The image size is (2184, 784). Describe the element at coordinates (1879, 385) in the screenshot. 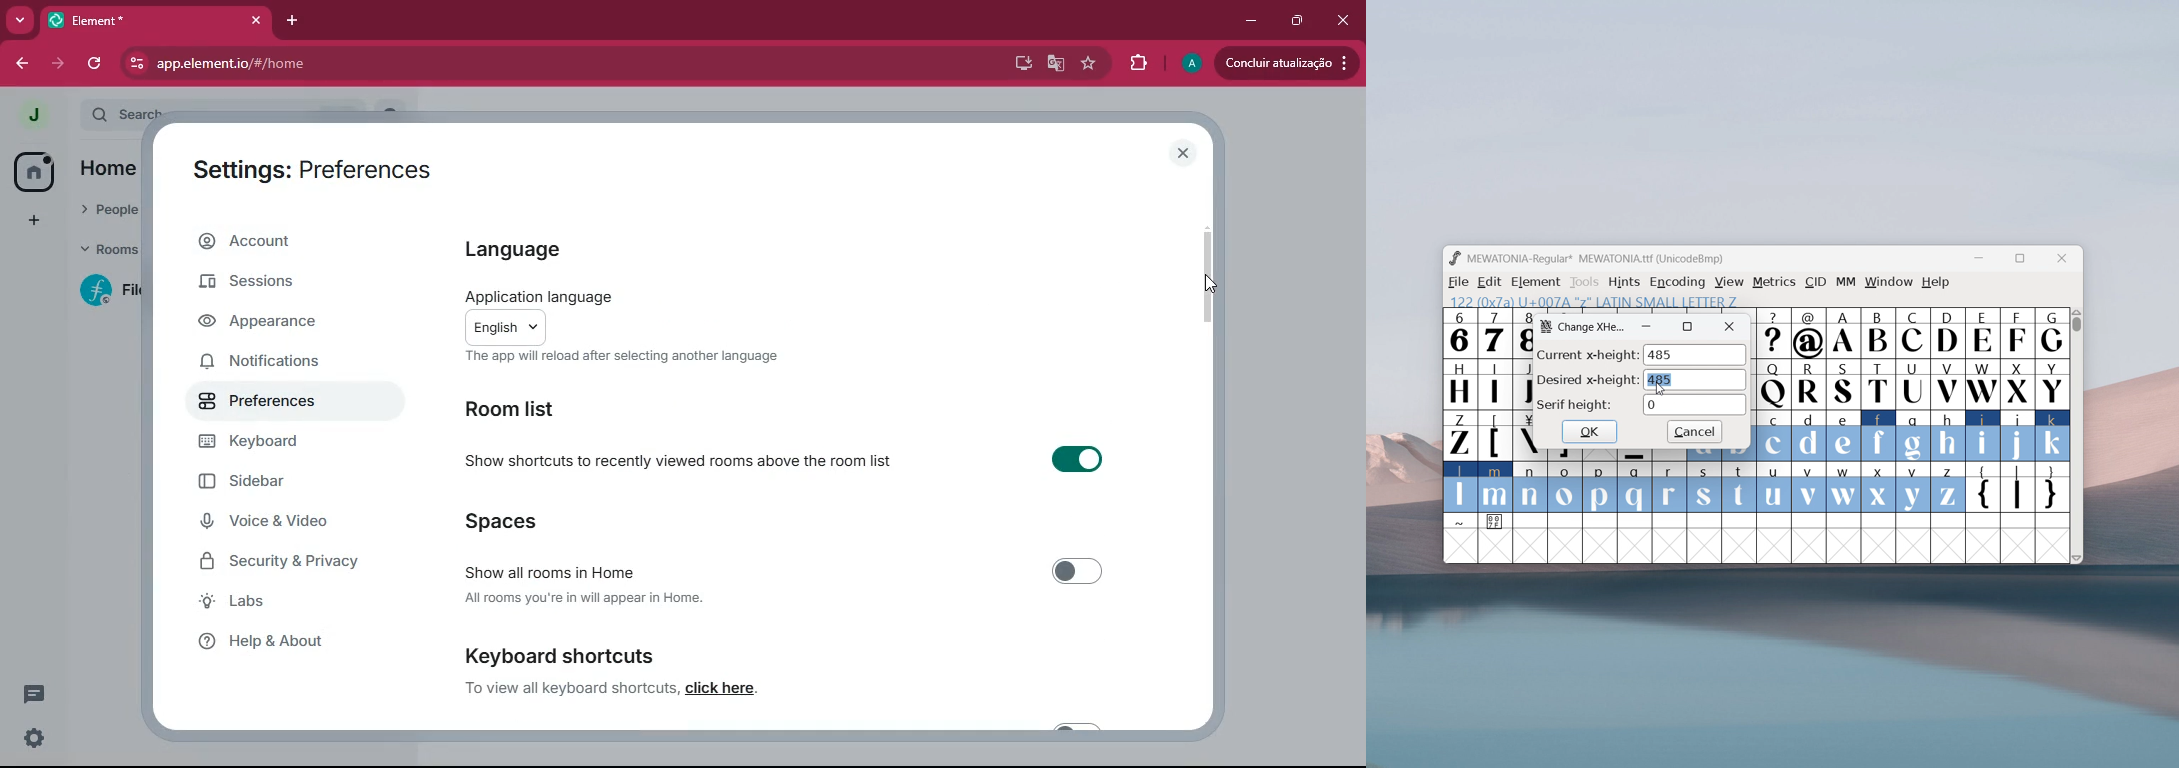

I see `T` at that location.